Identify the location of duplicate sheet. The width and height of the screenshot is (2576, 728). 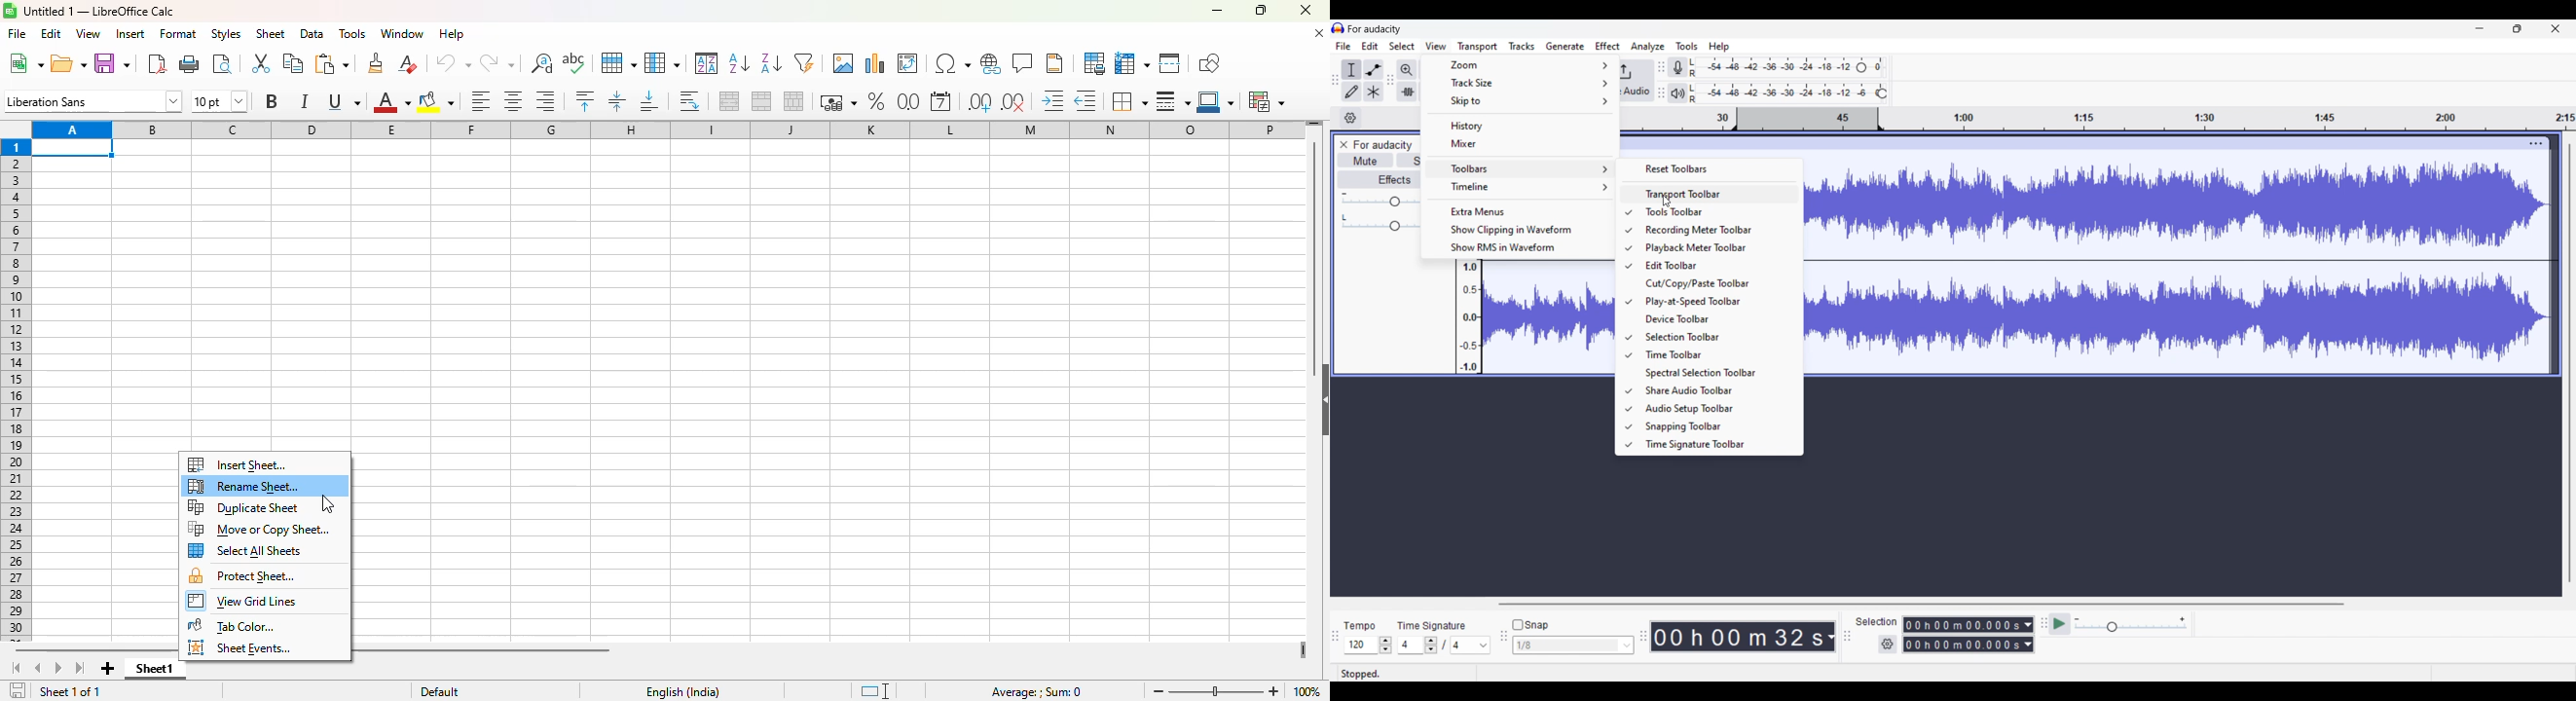
(242, 506).